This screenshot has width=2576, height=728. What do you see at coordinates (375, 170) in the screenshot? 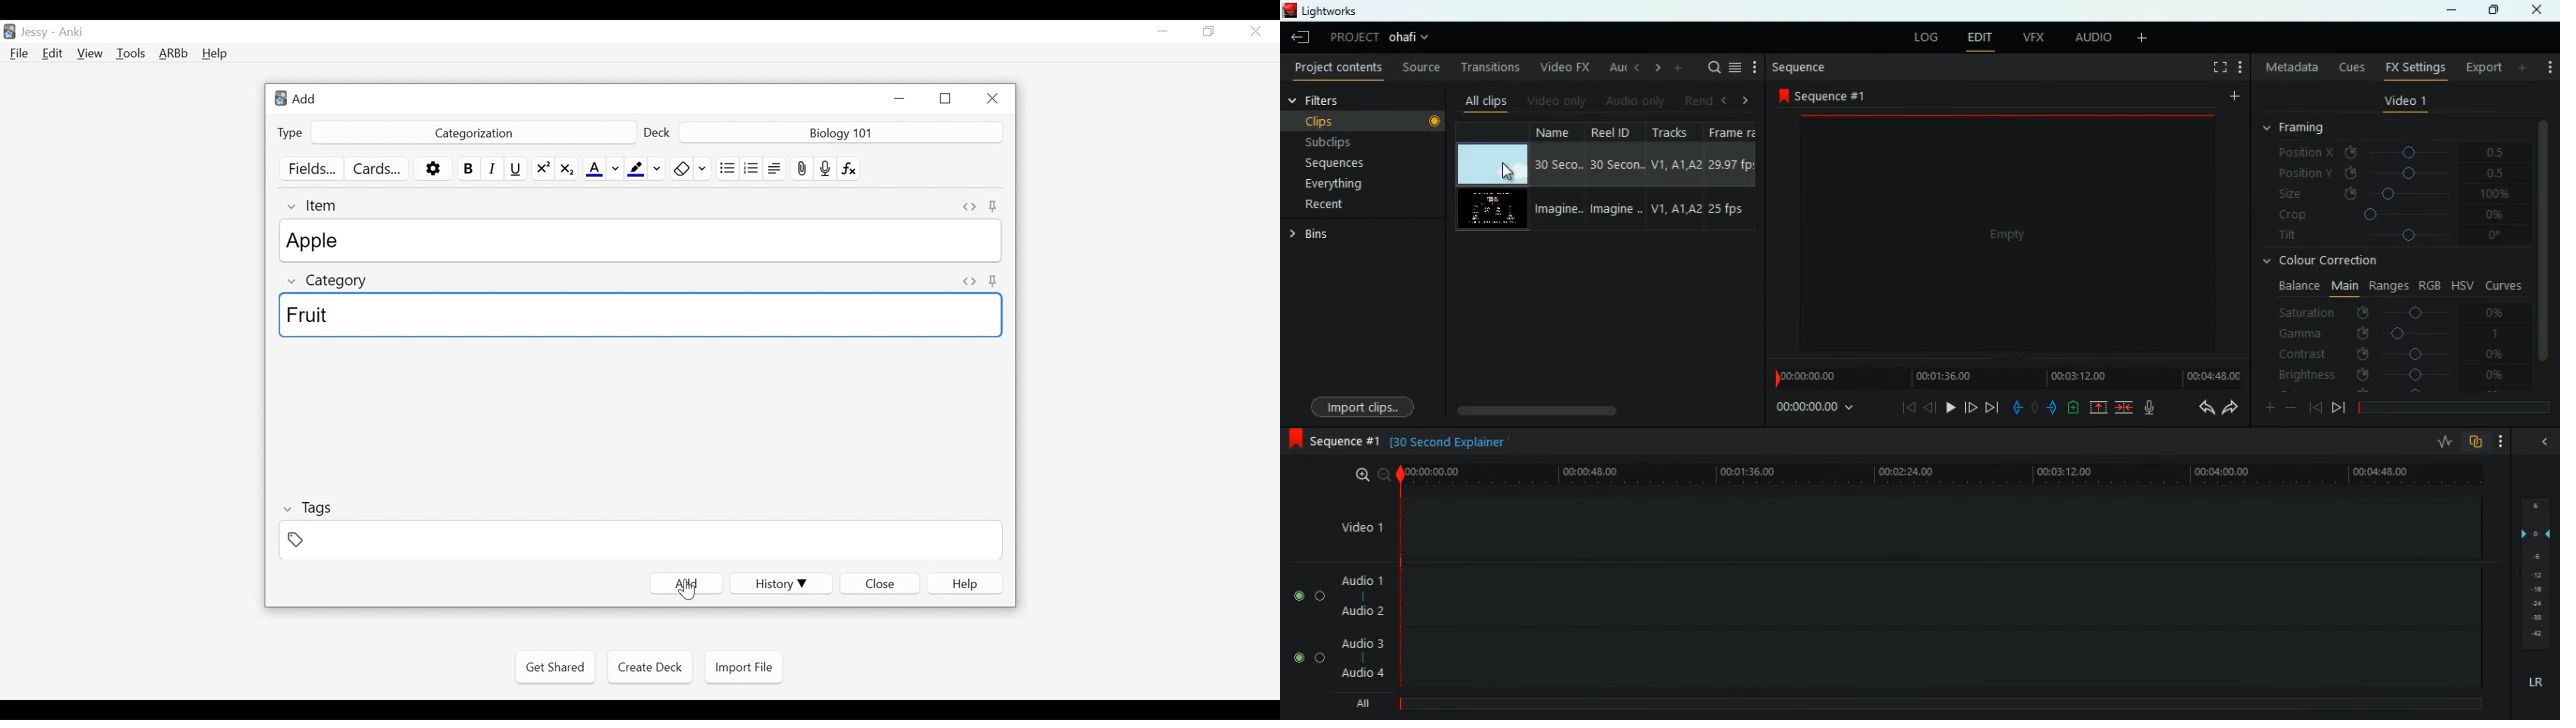
I see `Customize Card Template` at bounding box center [375, 170].